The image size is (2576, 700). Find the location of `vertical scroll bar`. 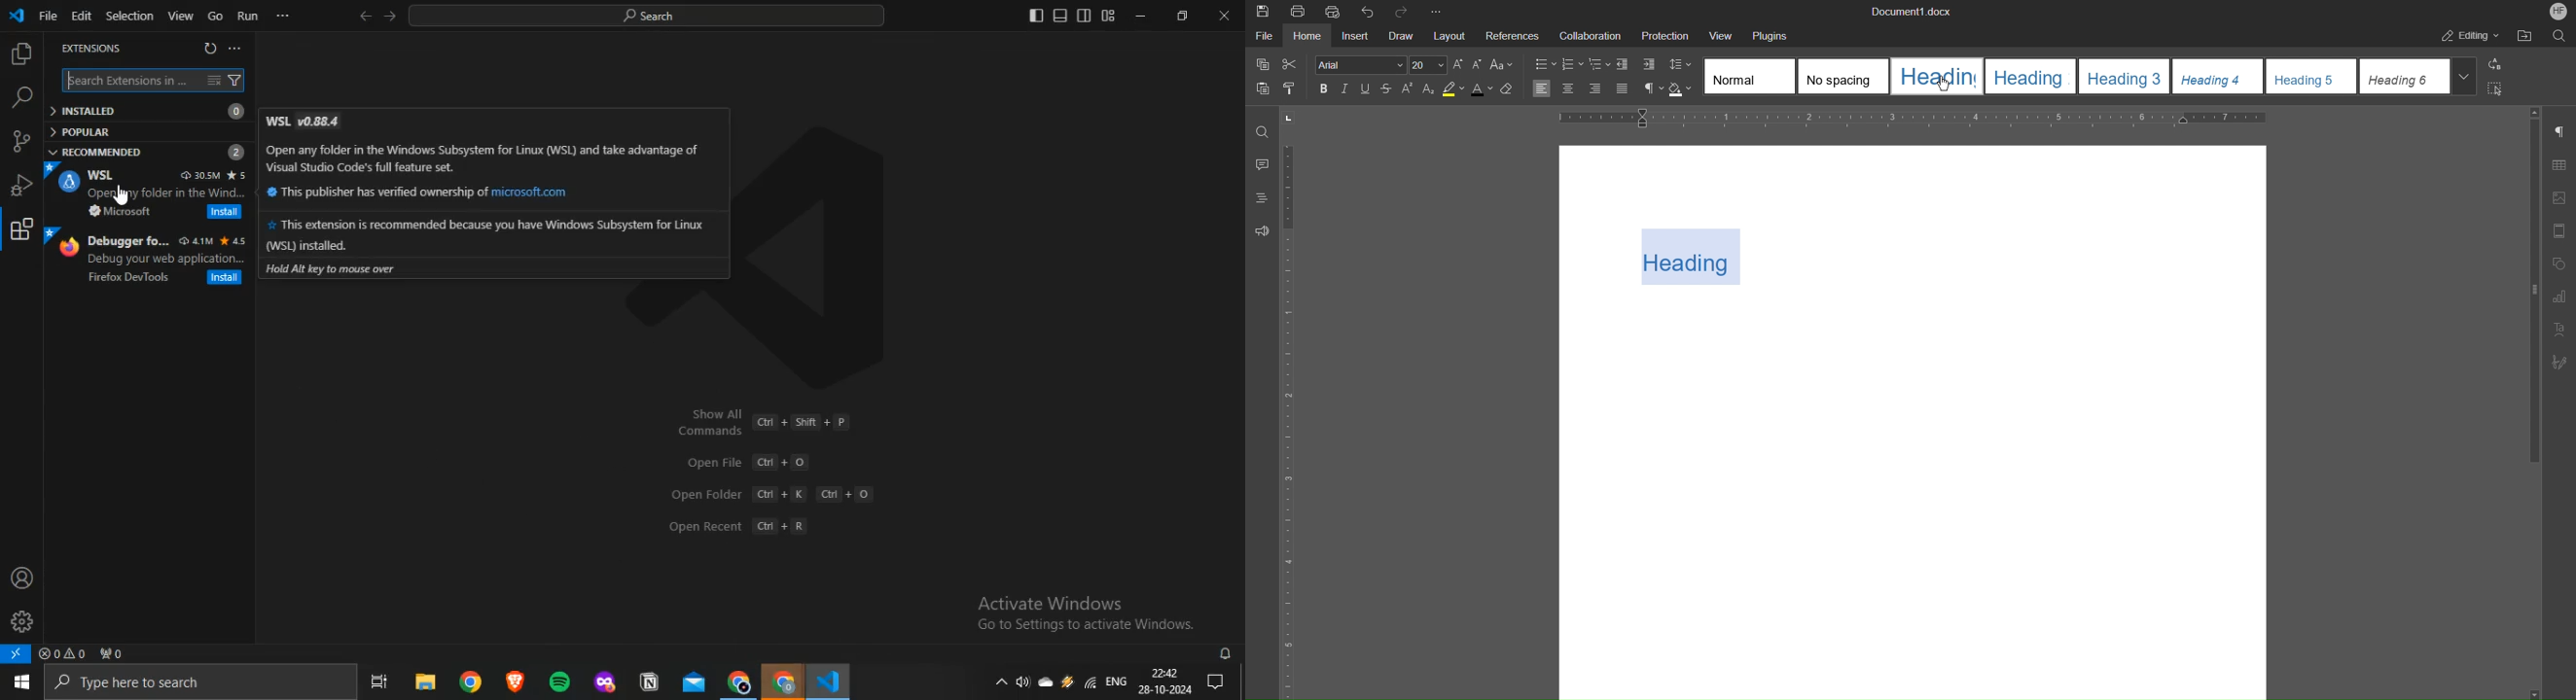

vertical scroll bar is located at coordinates (2532, 296).